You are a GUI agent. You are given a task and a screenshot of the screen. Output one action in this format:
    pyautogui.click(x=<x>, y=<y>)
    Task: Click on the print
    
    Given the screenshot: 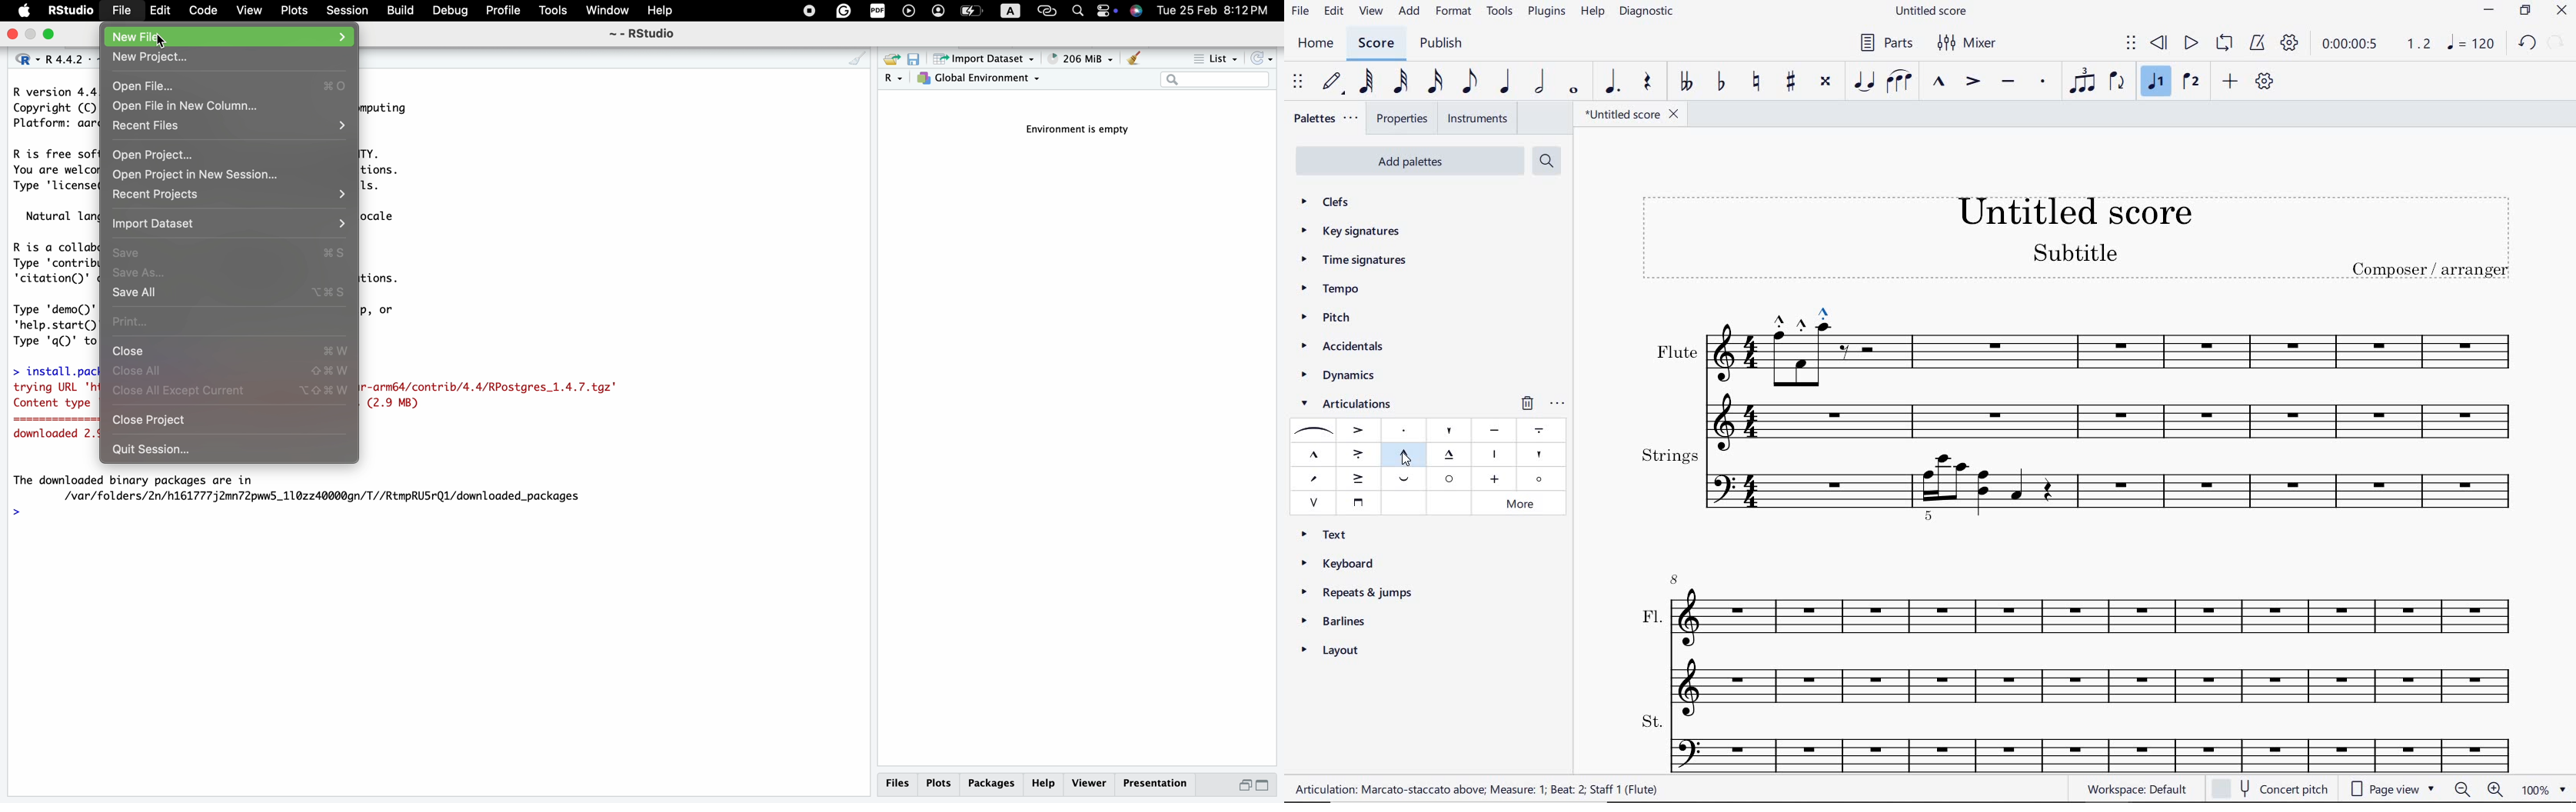 What is the action you would take?
    pyautogui.click(x=229, y=321)
    